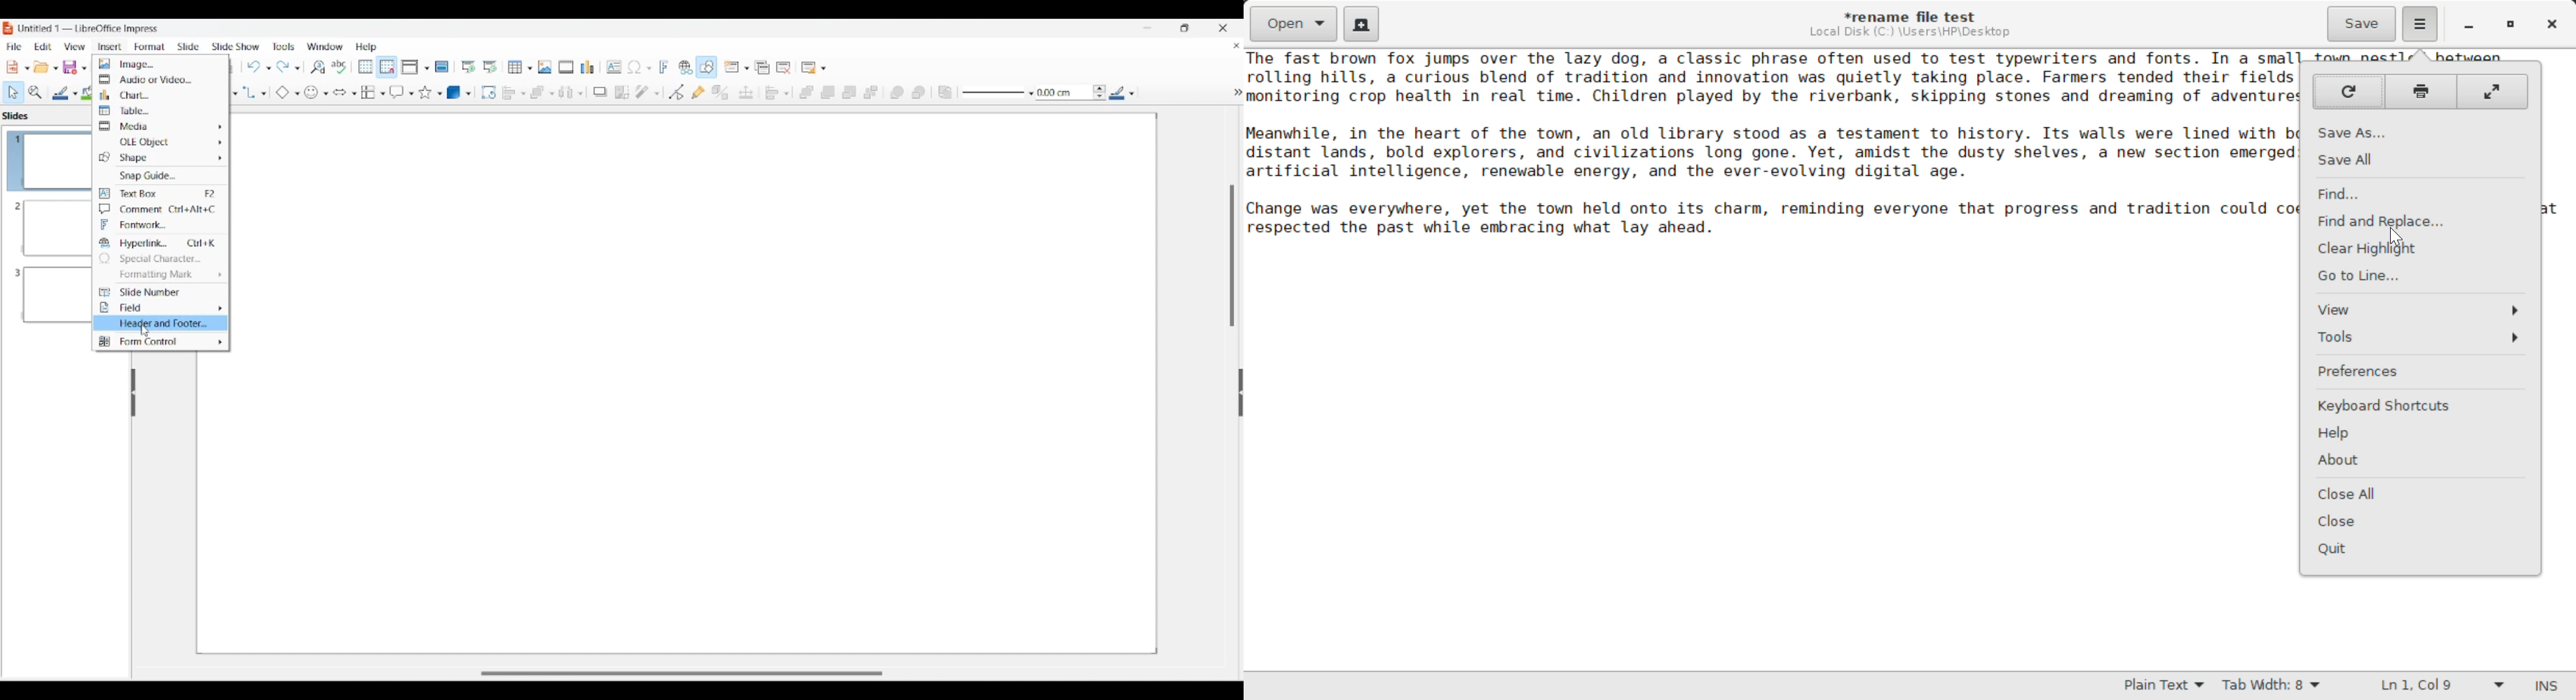 The image size is (2576, 700). What do you see at coordinates (161, 308) in the screenshot?
I see `Field options` at bounding box center [161, 308].